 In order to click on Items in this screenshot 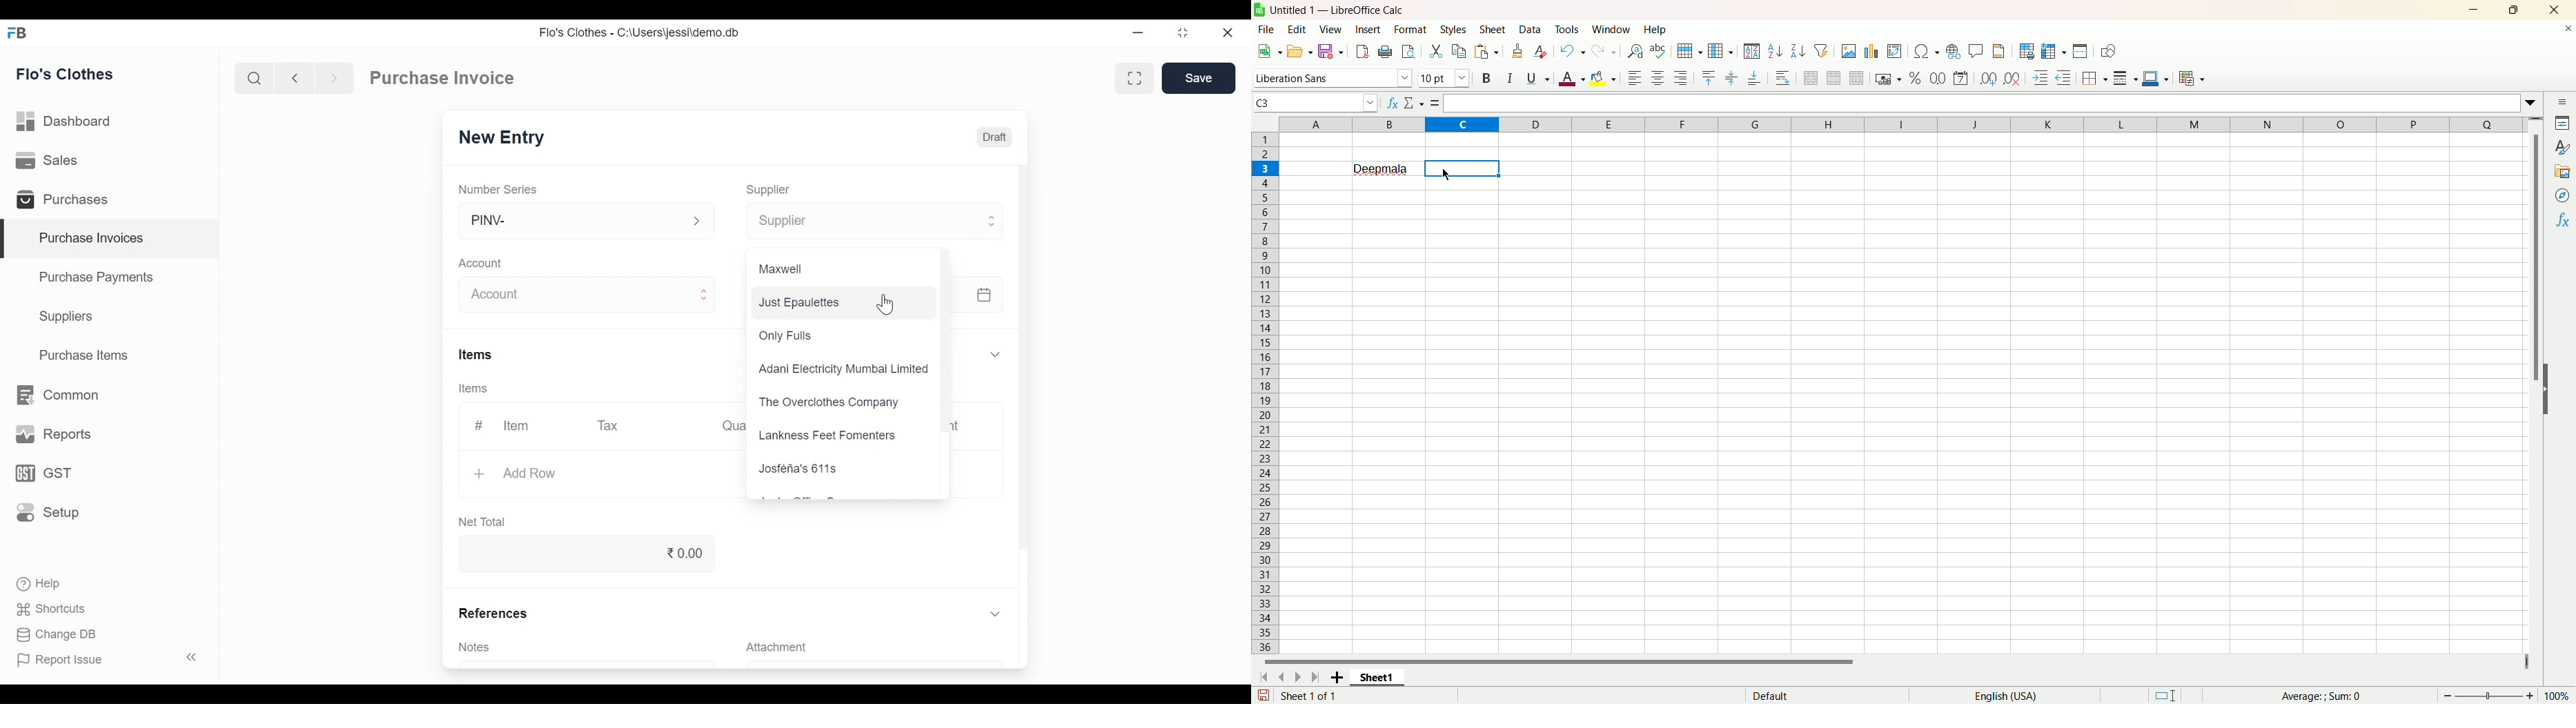, I will do `click(472, 389)`.